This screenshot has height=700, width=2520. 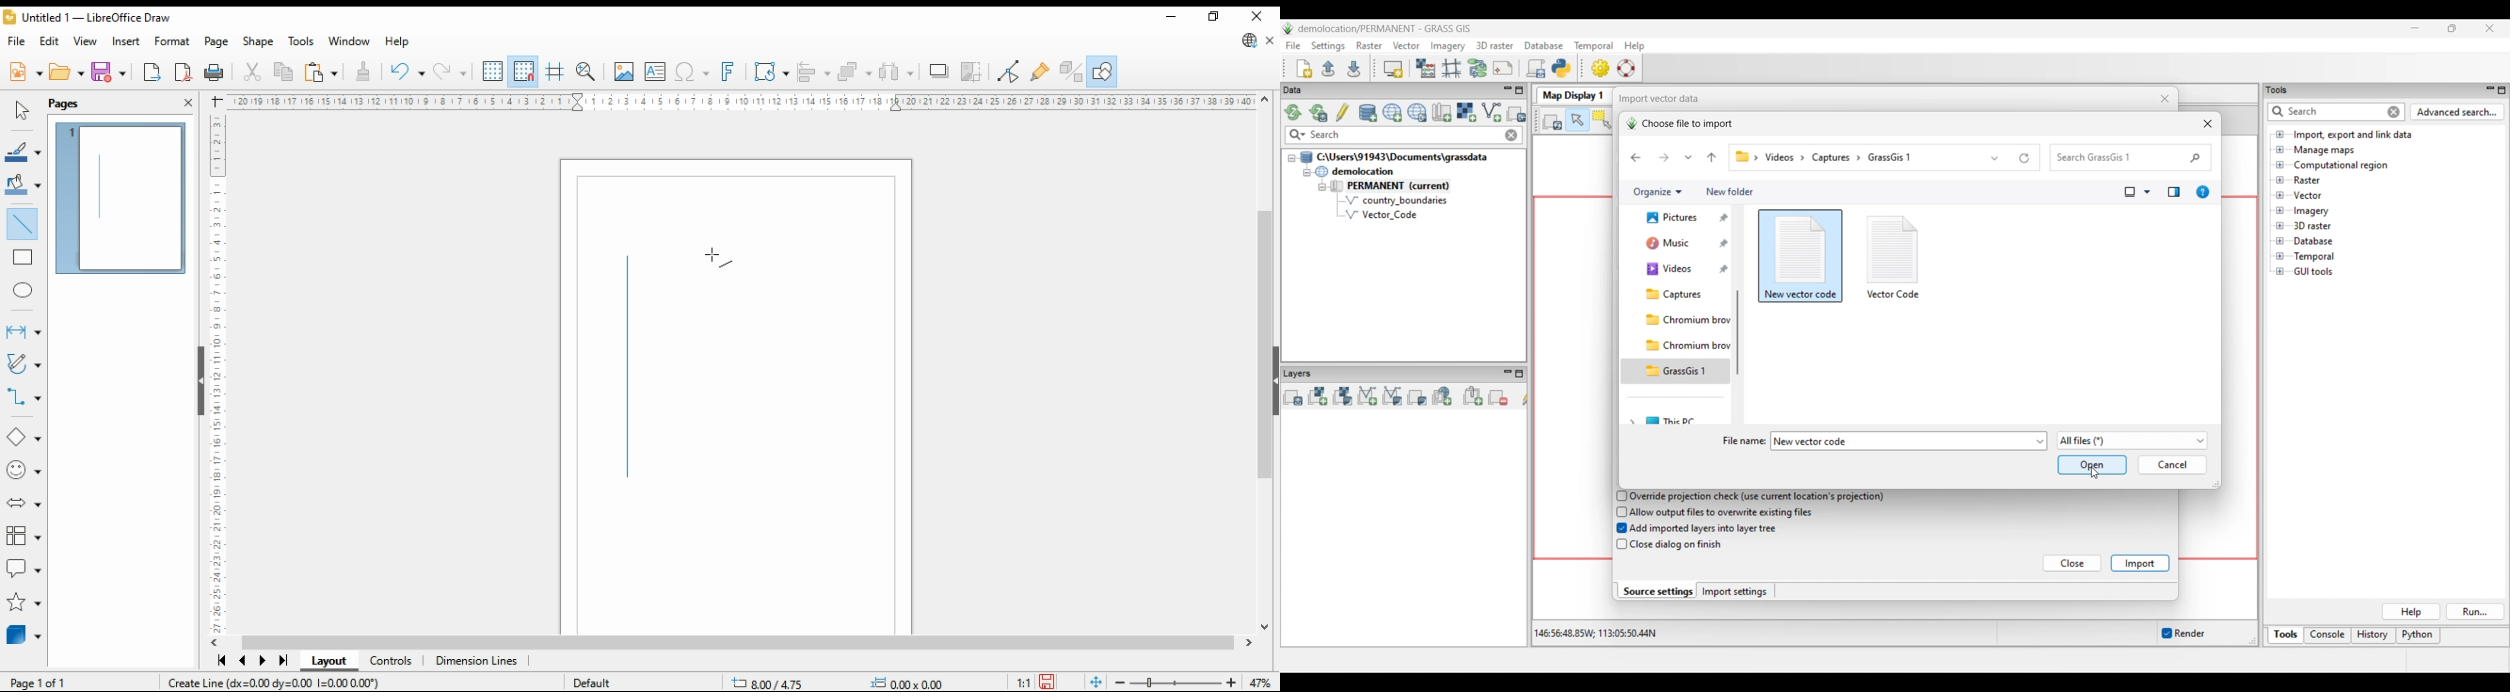 I want to click on insert special characters, so click(x=692, y=72).